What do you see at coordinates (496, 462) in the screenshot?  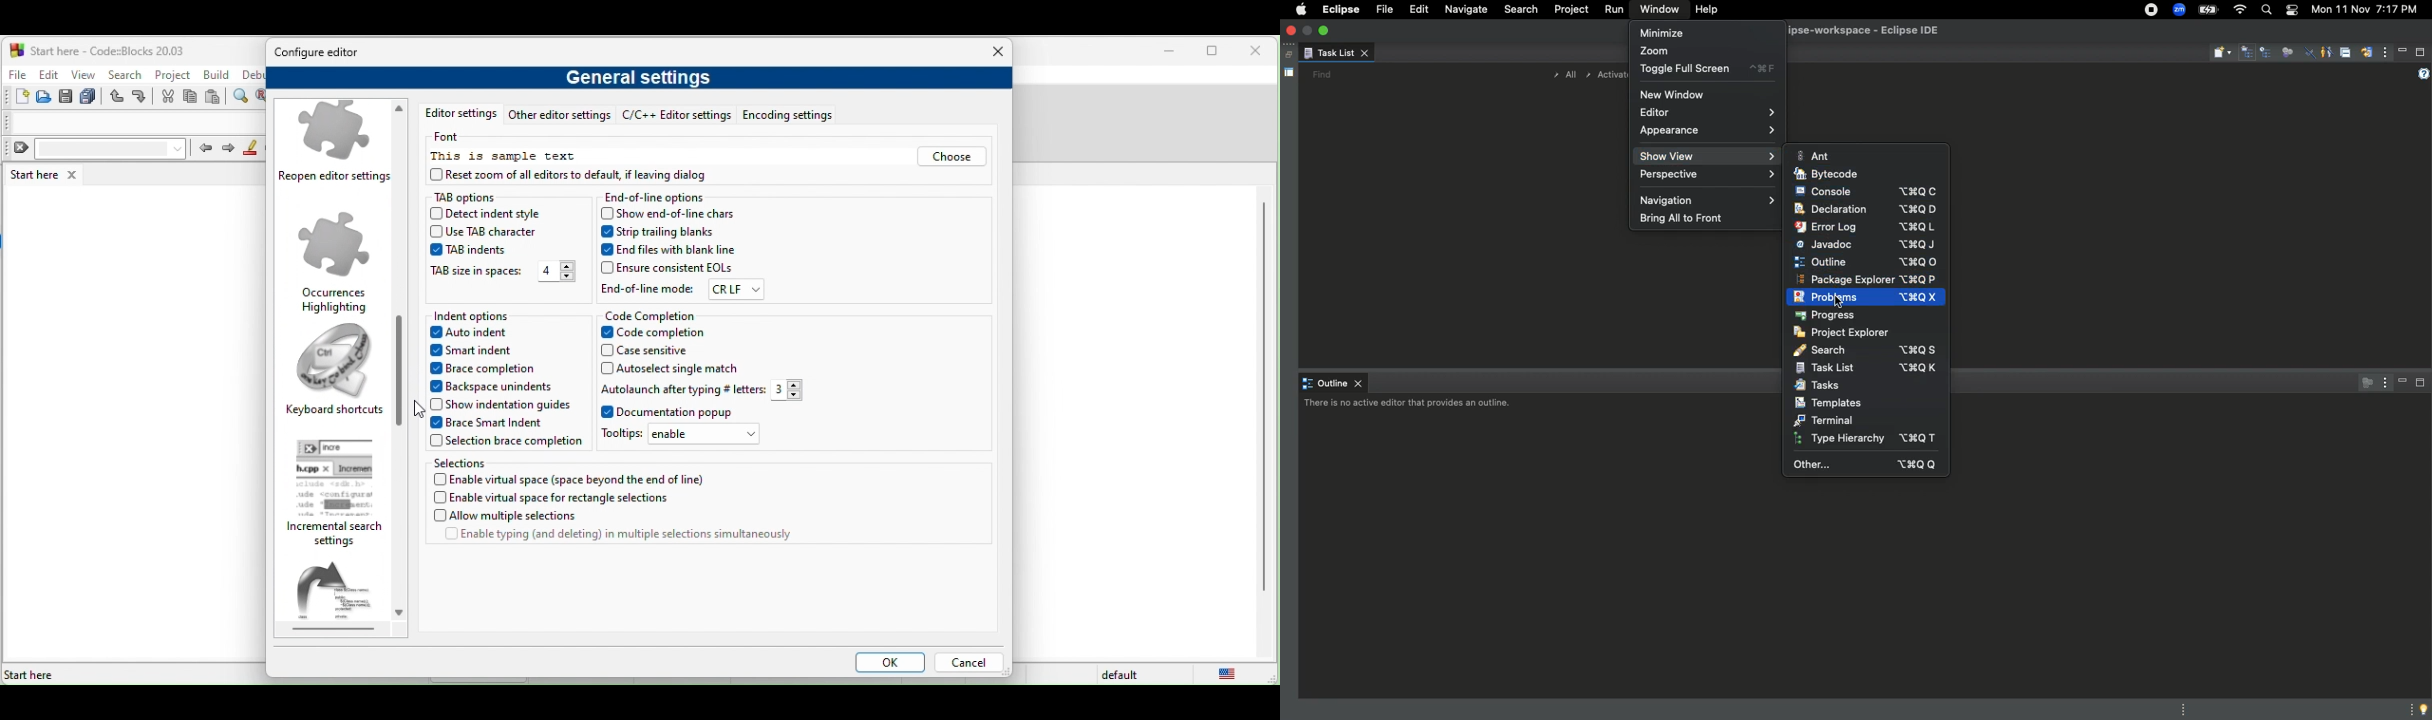 I see `selections` at bounding box center [496, 462].